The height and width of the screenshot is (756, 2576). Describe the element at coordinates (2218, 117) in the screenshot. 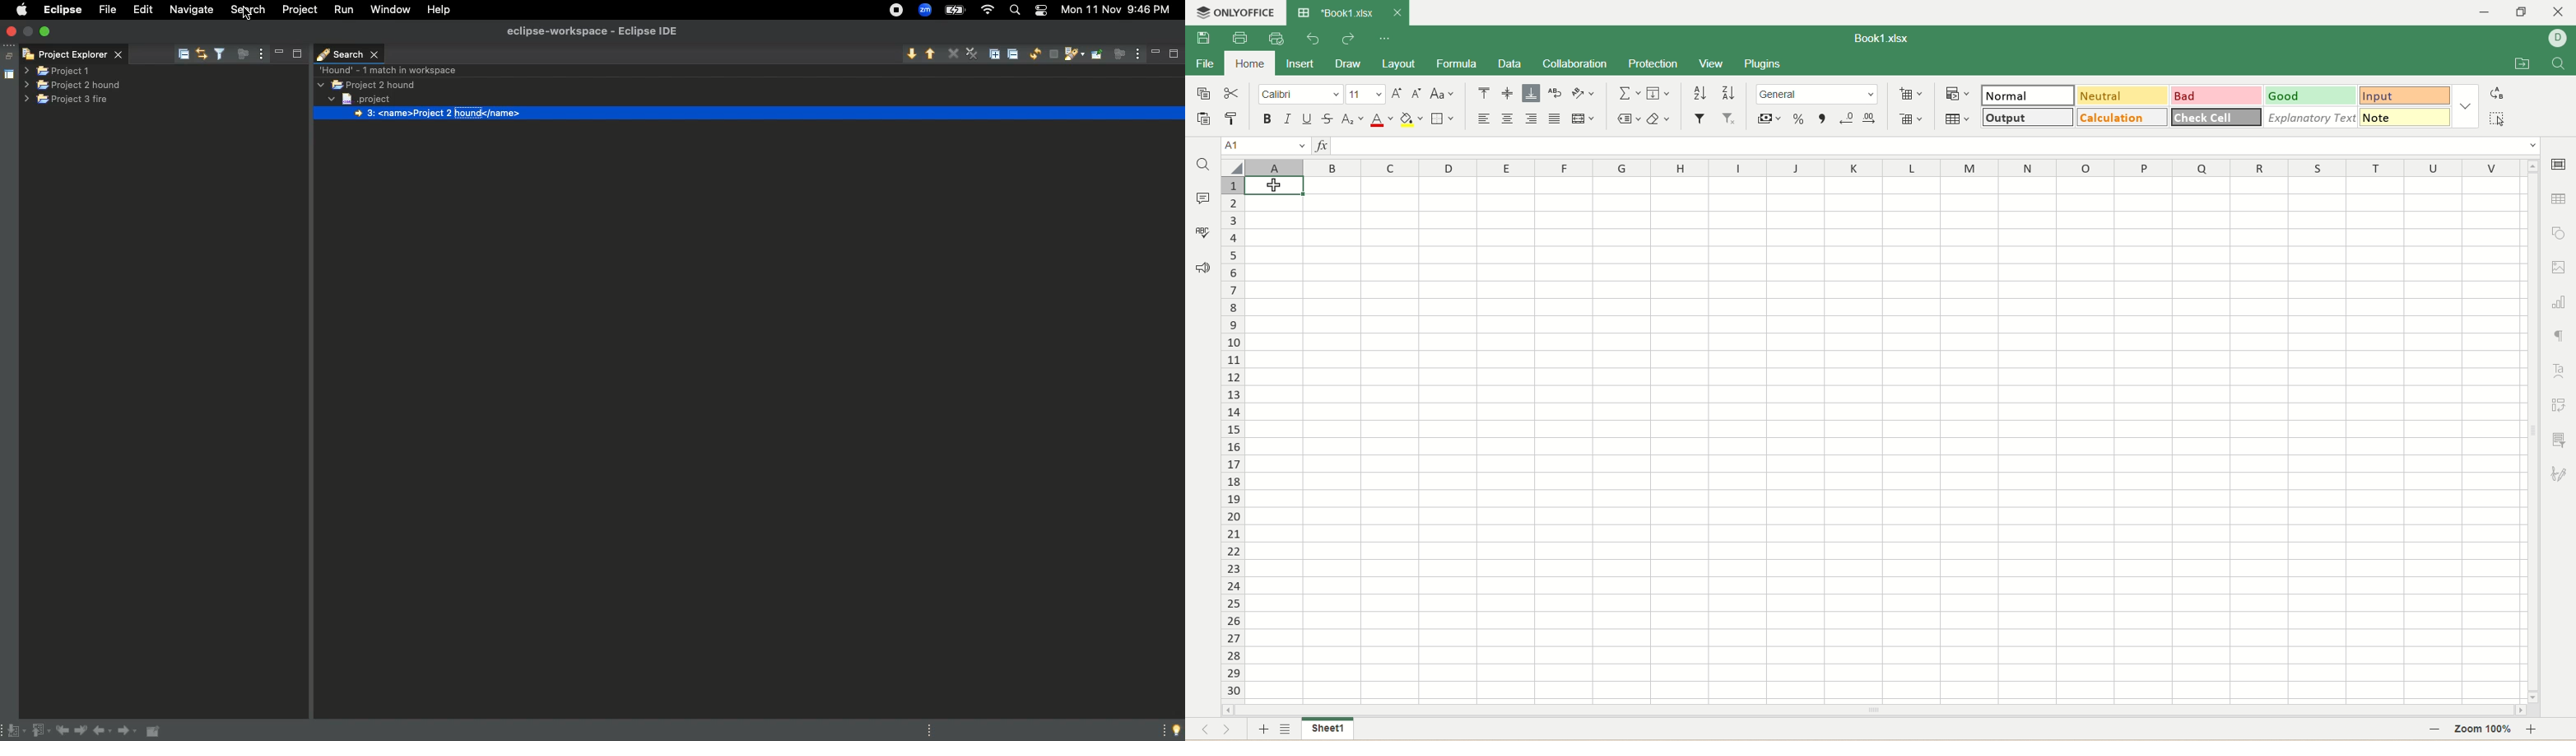

I see `check cell` at that location.